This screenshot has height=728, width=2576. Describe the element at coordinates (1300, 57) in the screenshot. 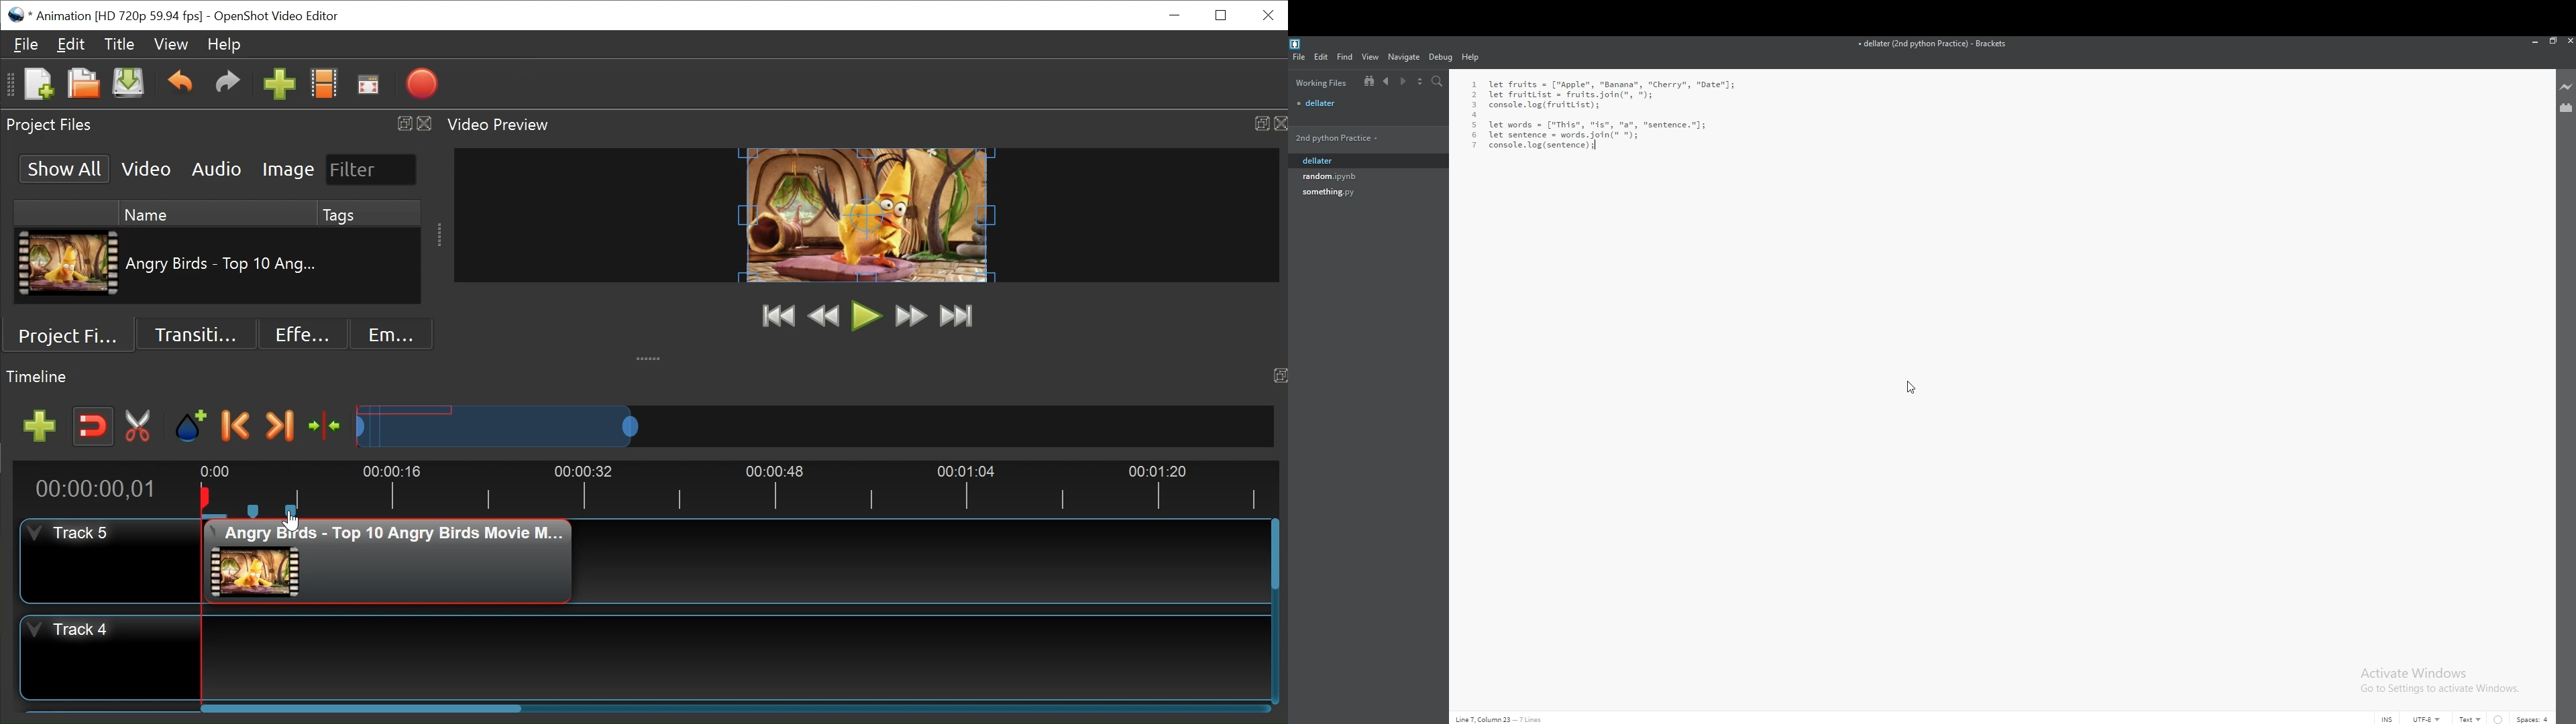

I see `file` at that location.